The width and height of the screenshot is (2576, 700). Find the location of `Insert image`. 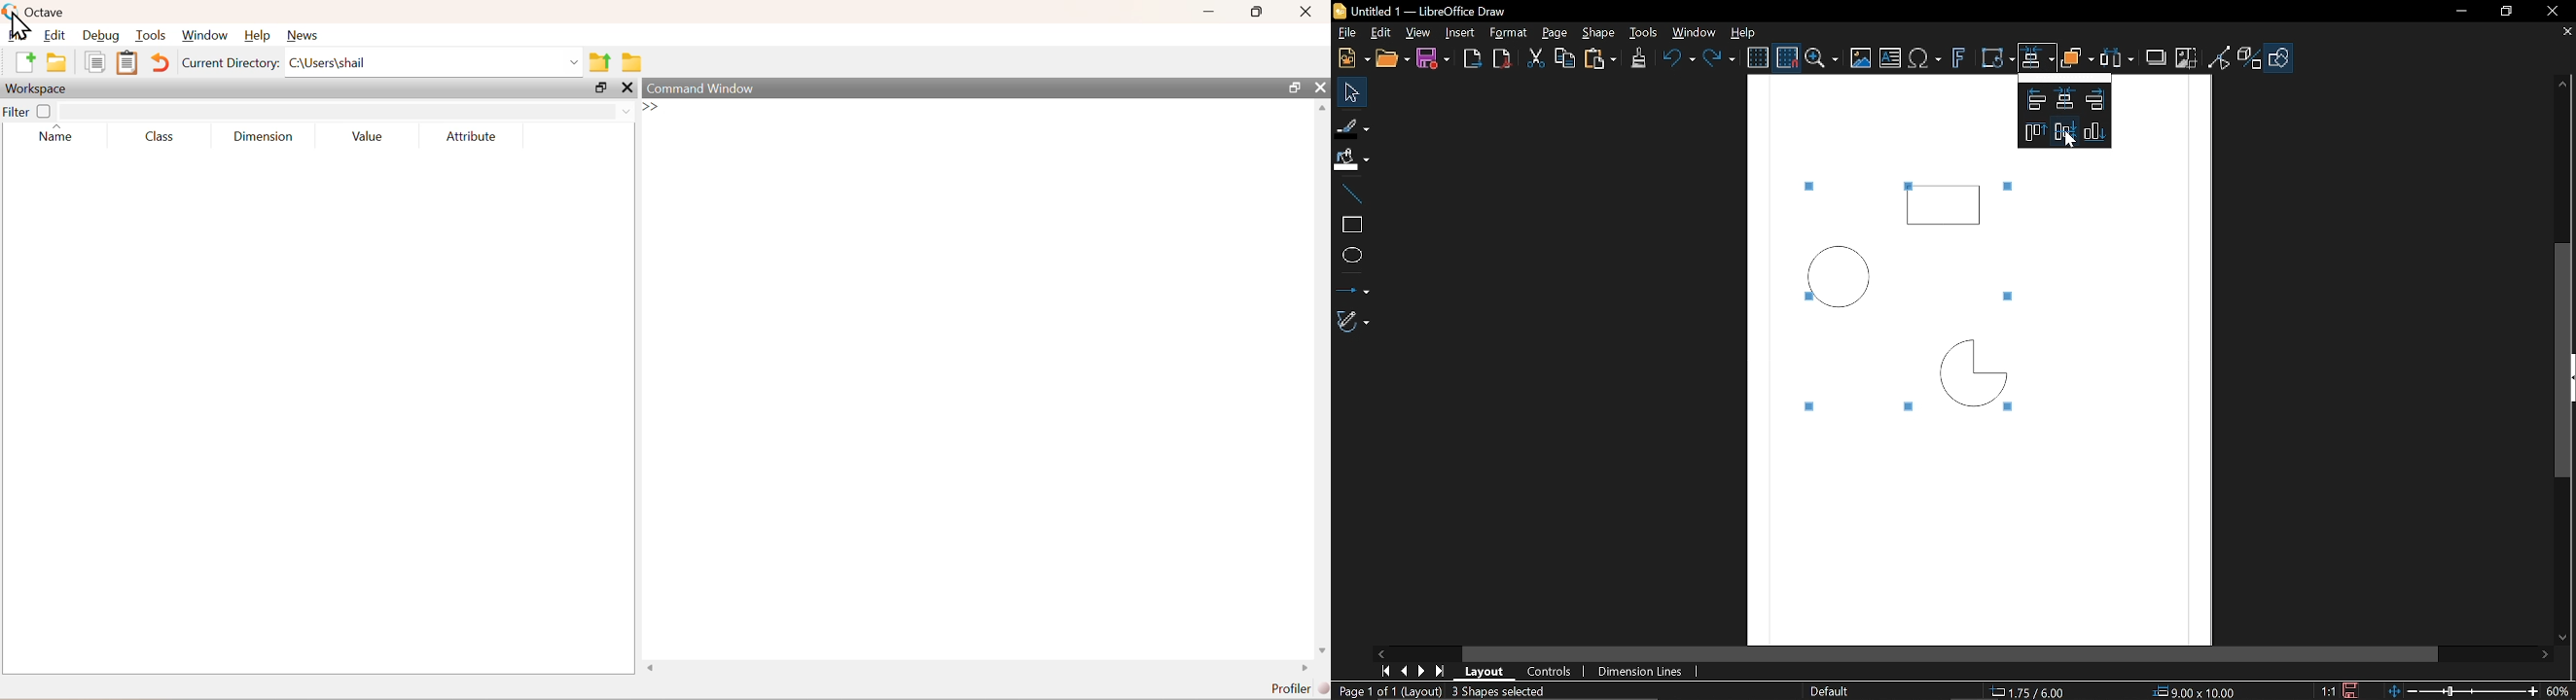

Insert image is located at coordinates (1860, 58).